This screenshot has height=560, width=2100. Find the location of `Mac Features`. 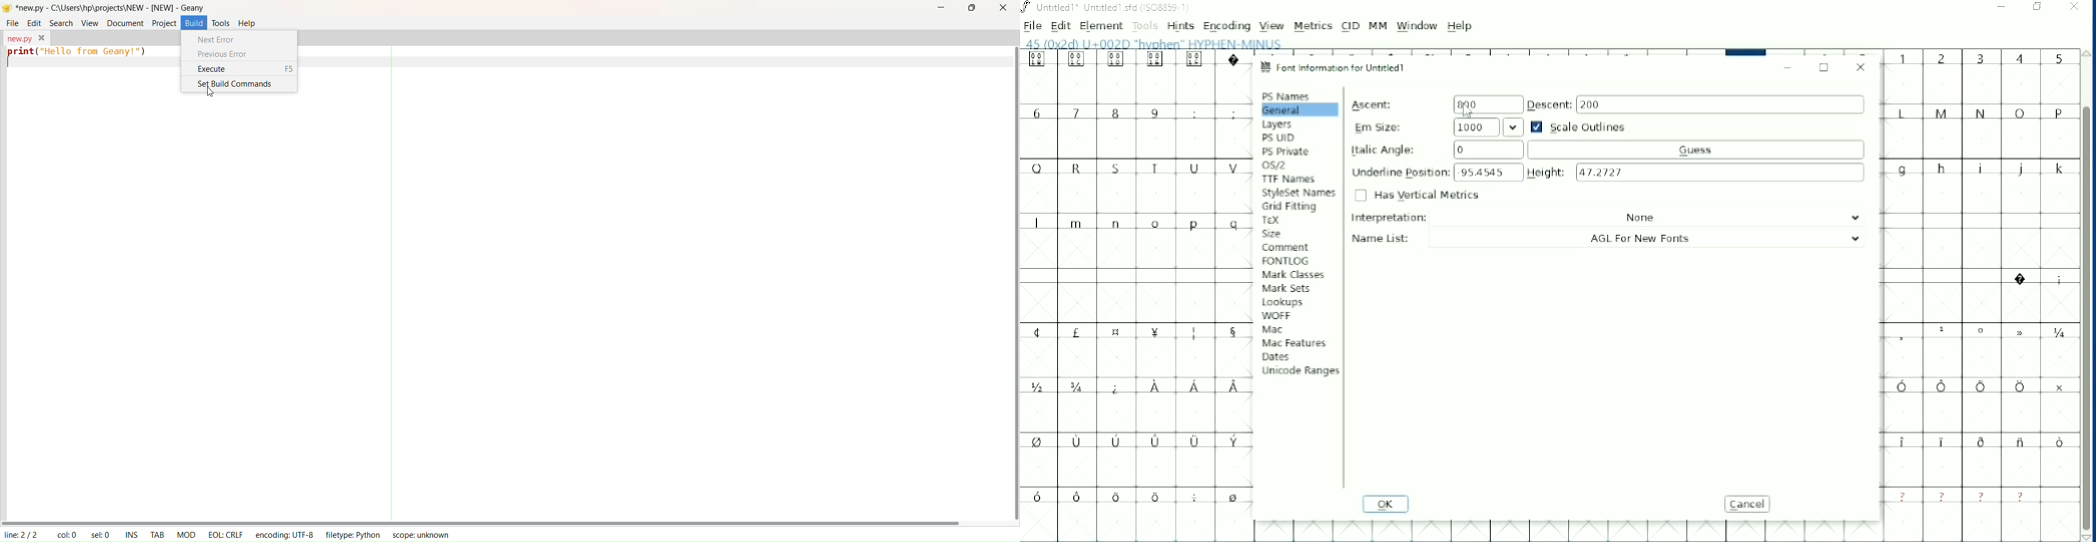

Mac Features is located at coordinates (1293, 343).